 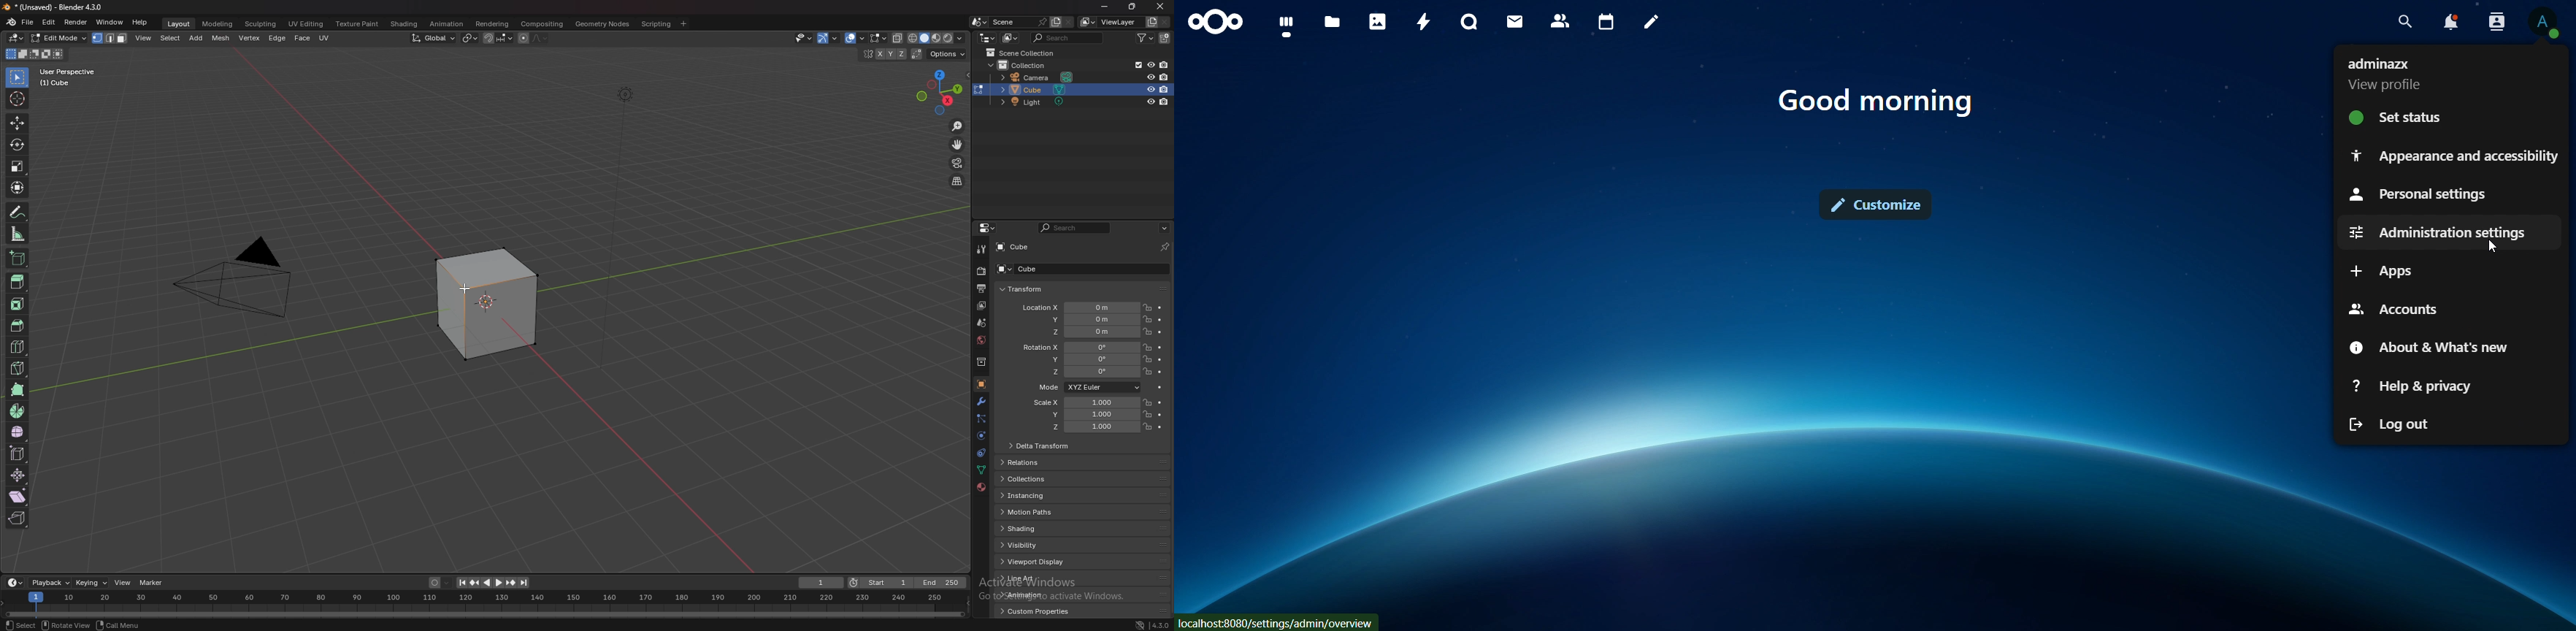 What do you see at coordinates (2395, 310) in the screenshot?
I see `accounts` at bounding box center [2395, 310].